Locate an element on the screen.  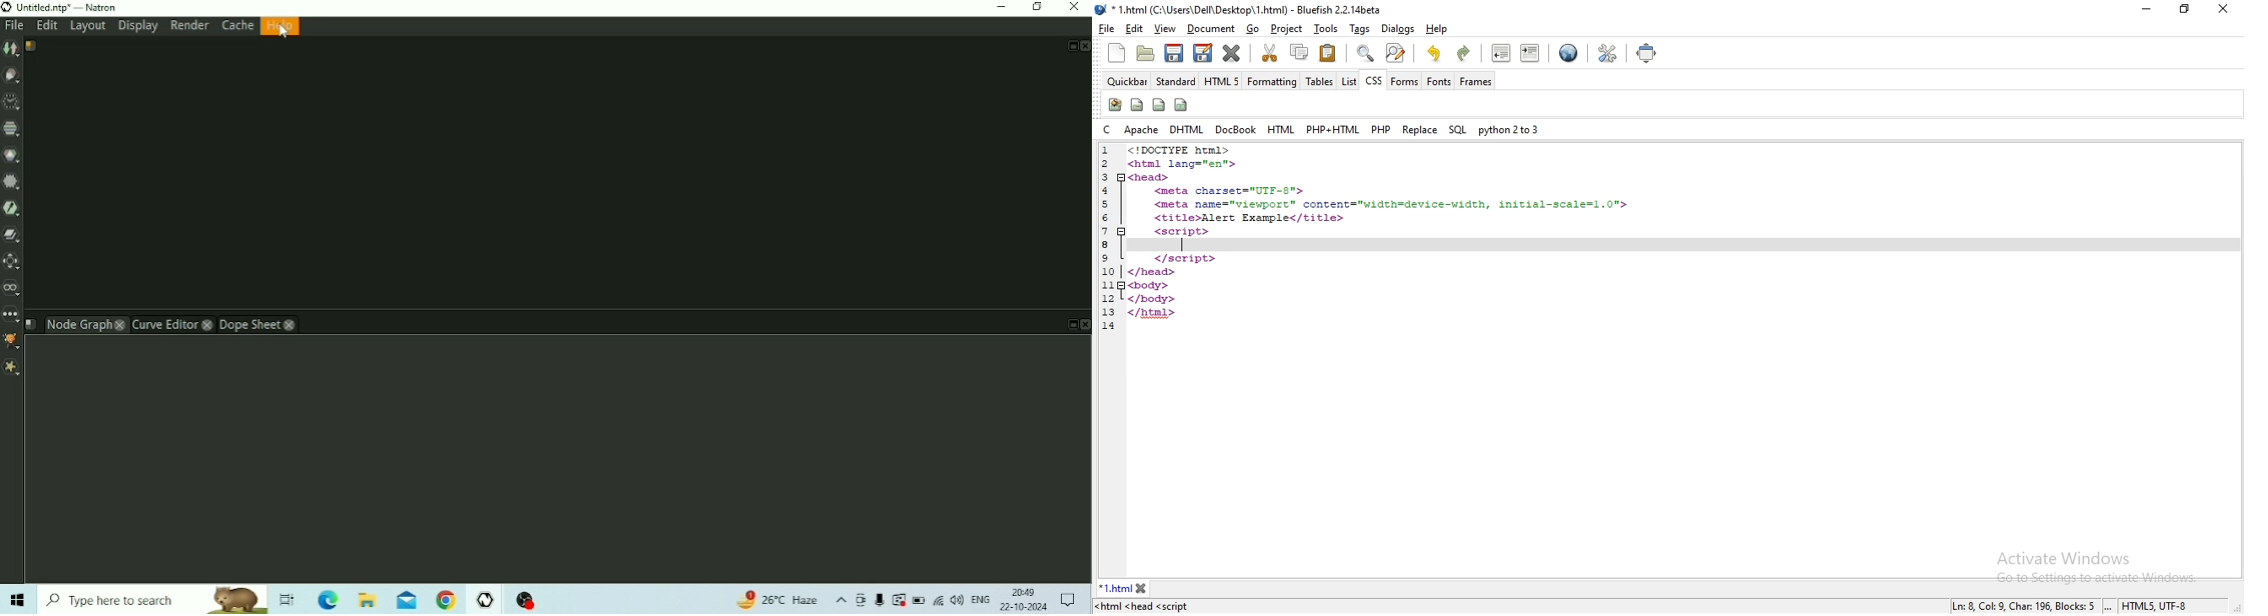
tools is located at coordinates (1606, 53).